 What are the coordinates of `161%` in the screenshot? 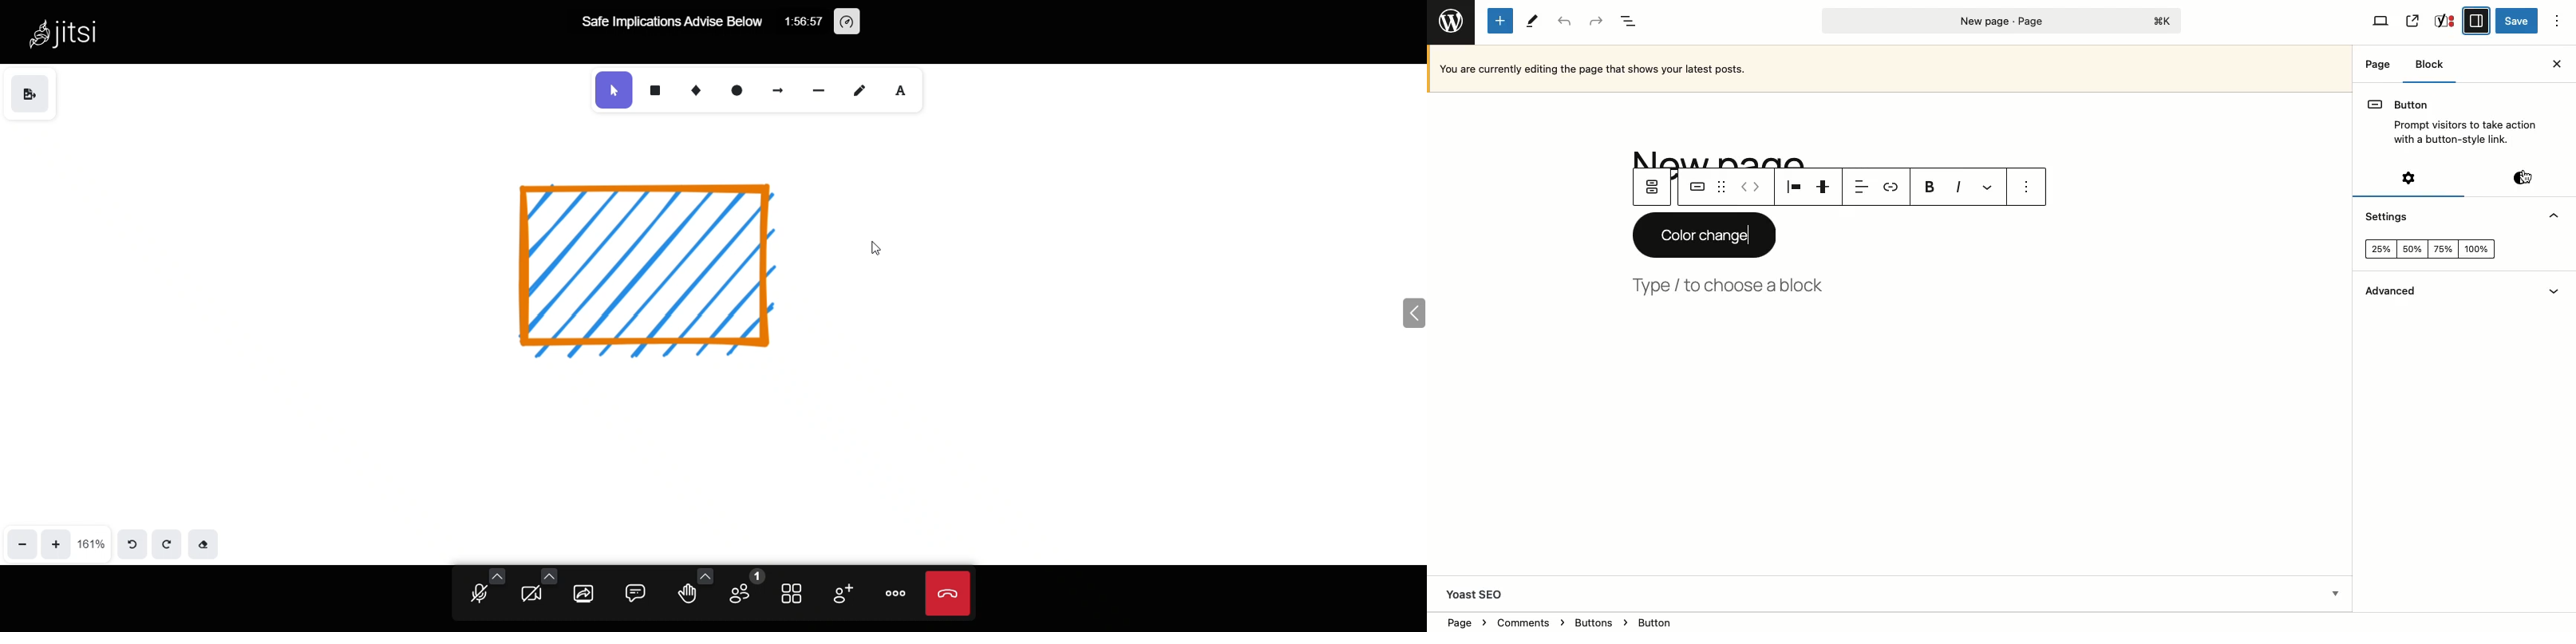 It's located at (91, 541).